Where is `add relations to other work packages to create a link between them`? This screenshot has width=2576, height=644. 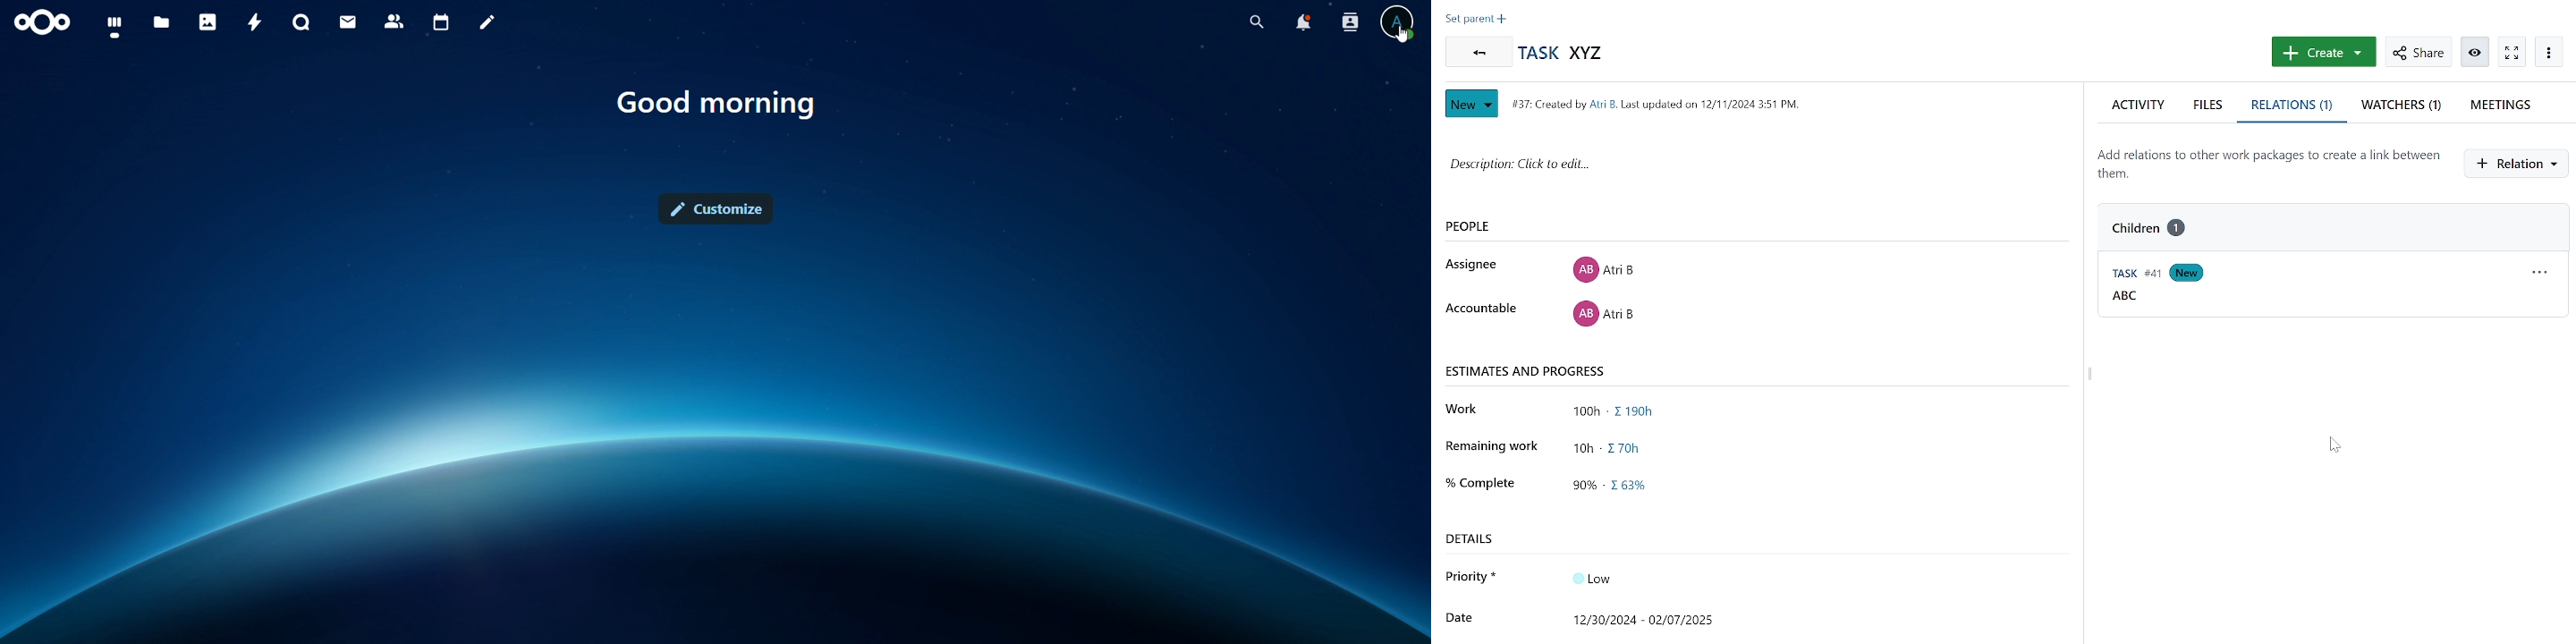 add relations to other work packages to create a link between them is located at coordinates (2268, 164).